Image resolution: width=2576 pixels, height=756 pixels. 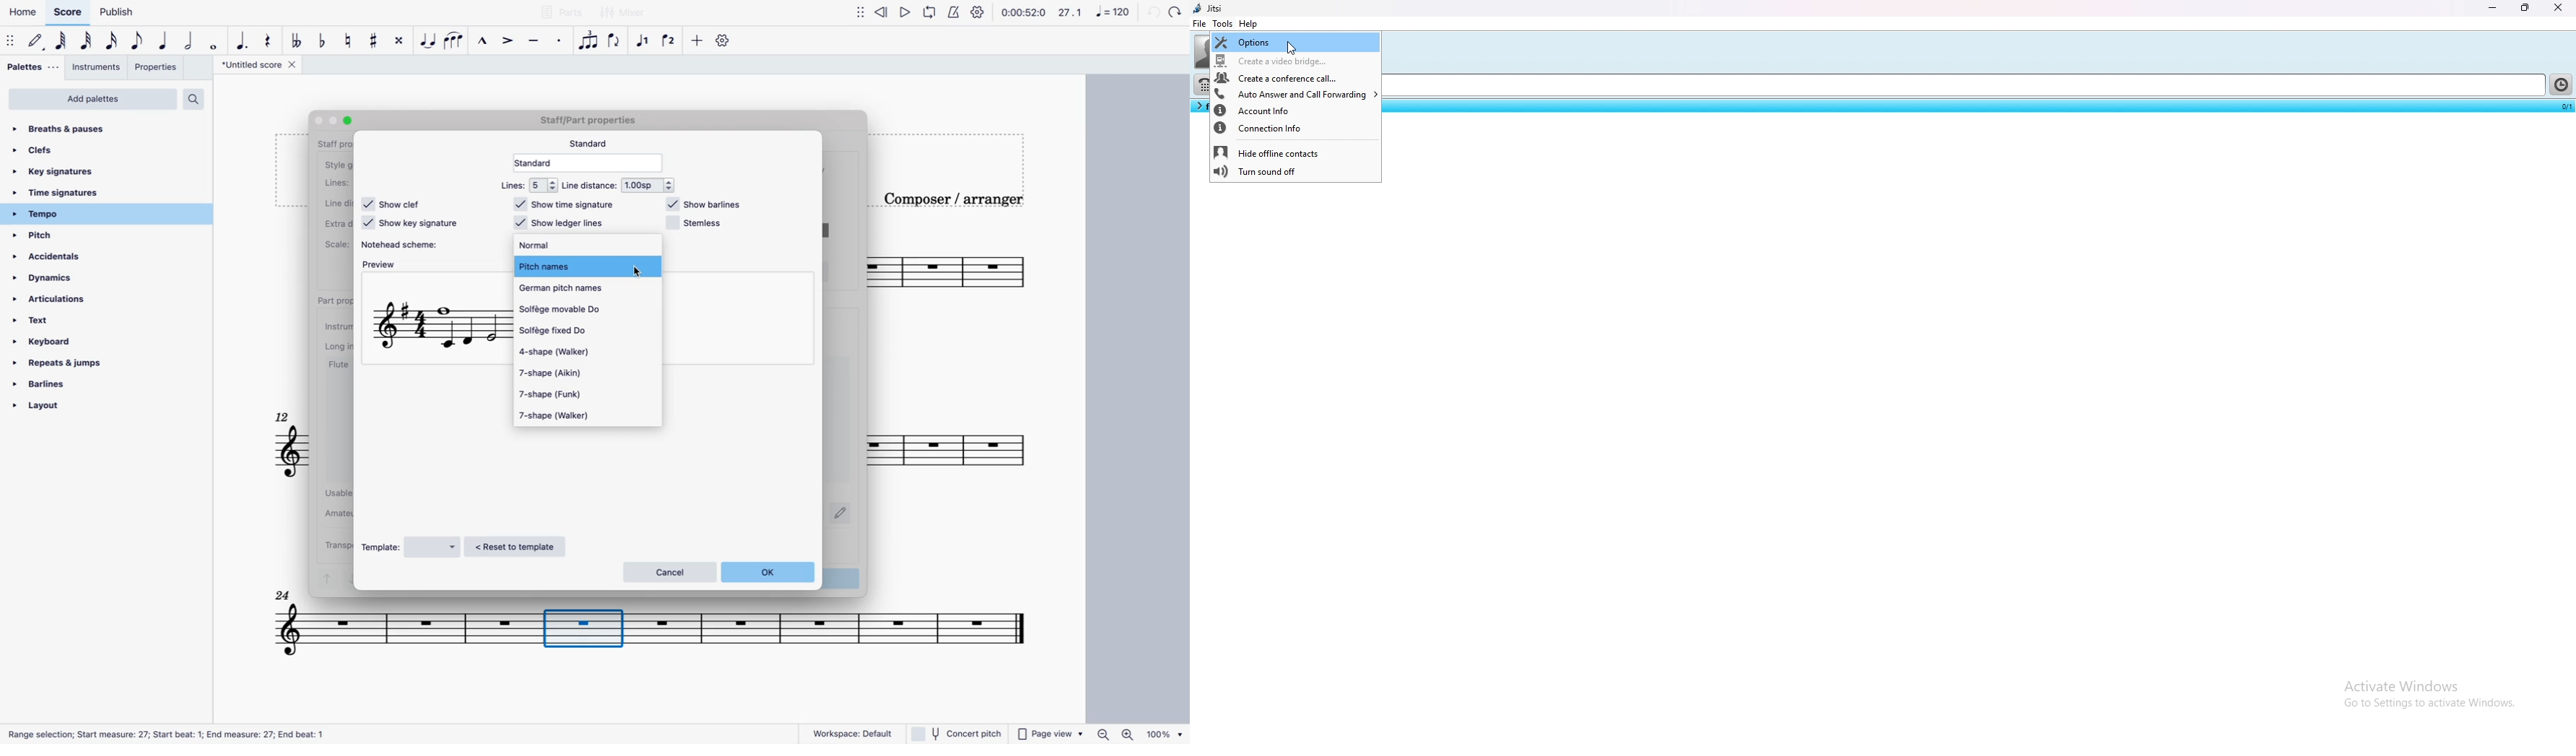 What do you see at coordinates (93, 100) in the screenshot?
I see `add palettes` at bounding box center [93, 100].